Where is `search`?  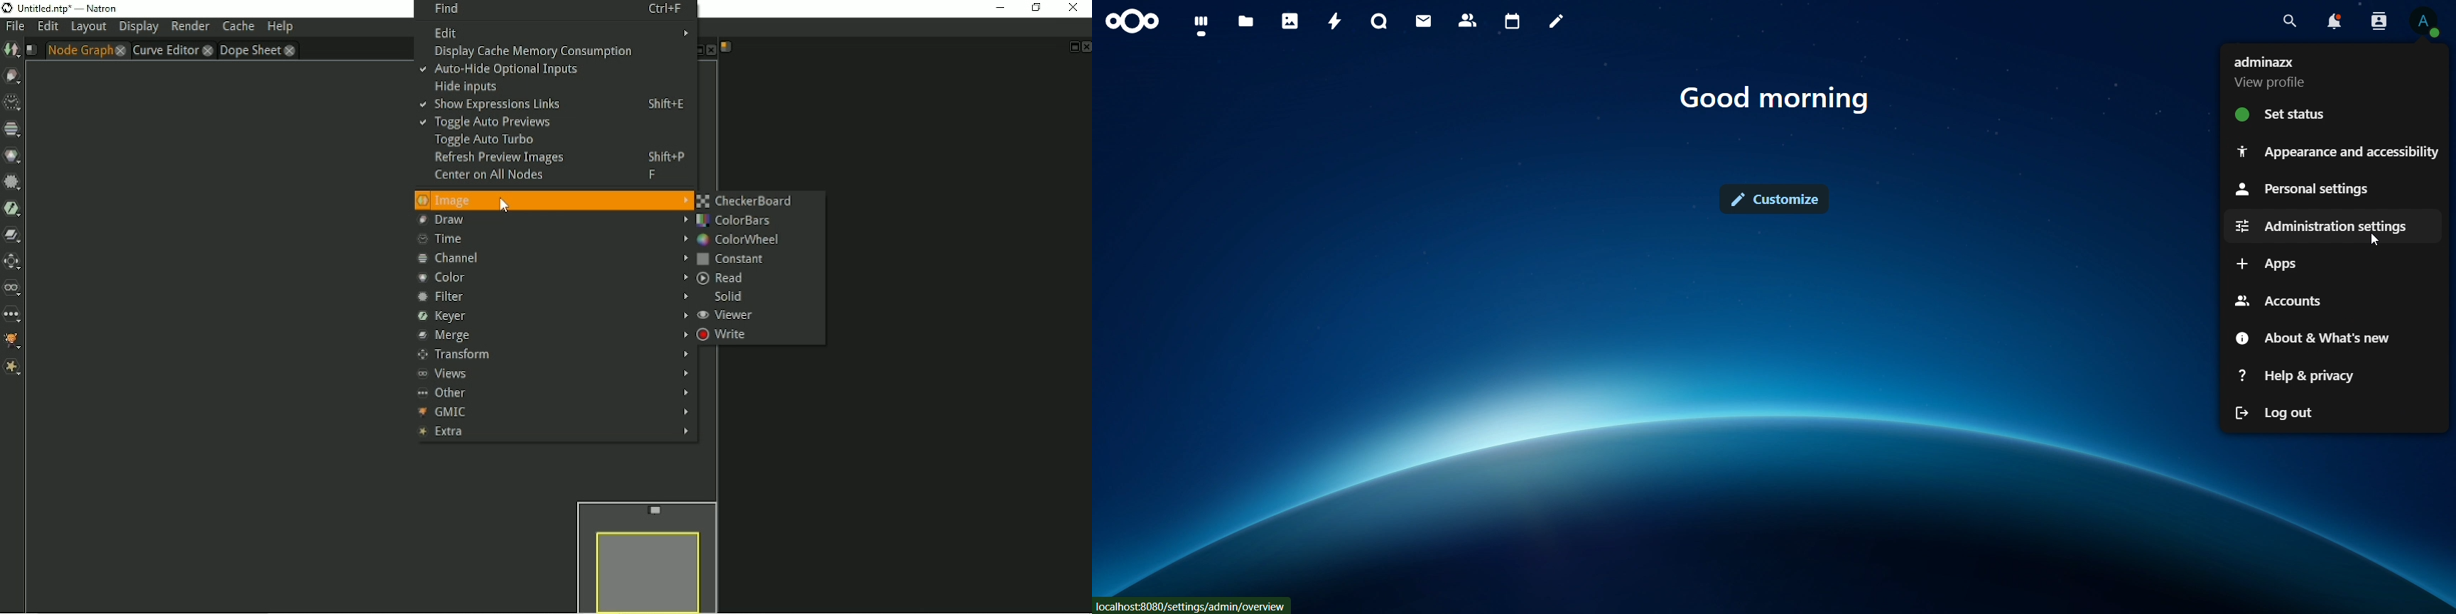 search is located at coordinates (2287, 21).